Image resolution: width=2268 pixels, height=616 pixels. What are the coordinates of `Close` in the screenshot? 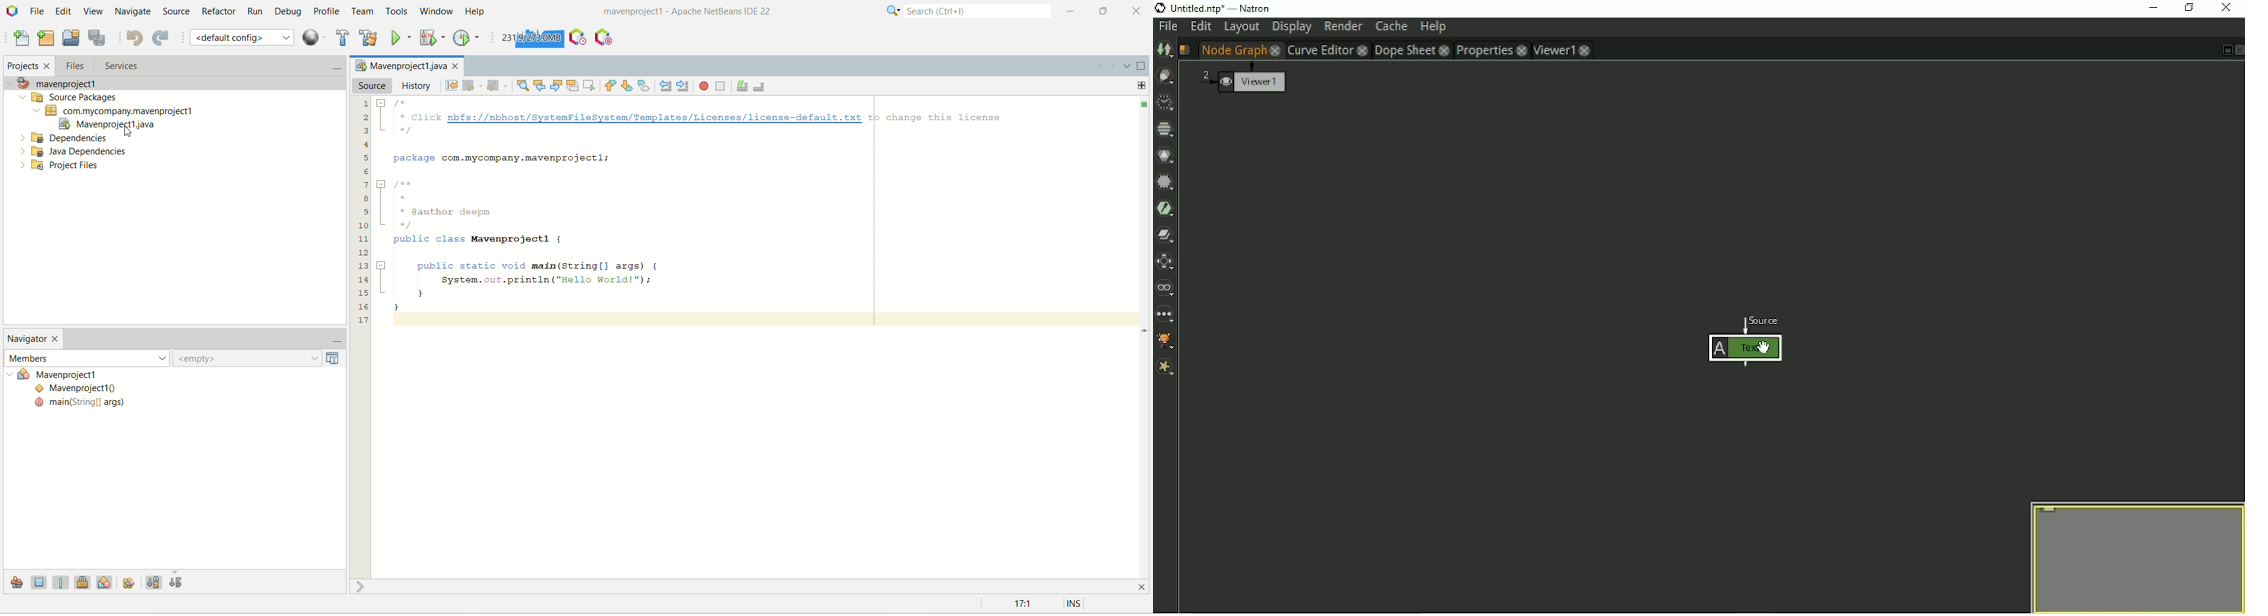 It's located at (2238, 50).